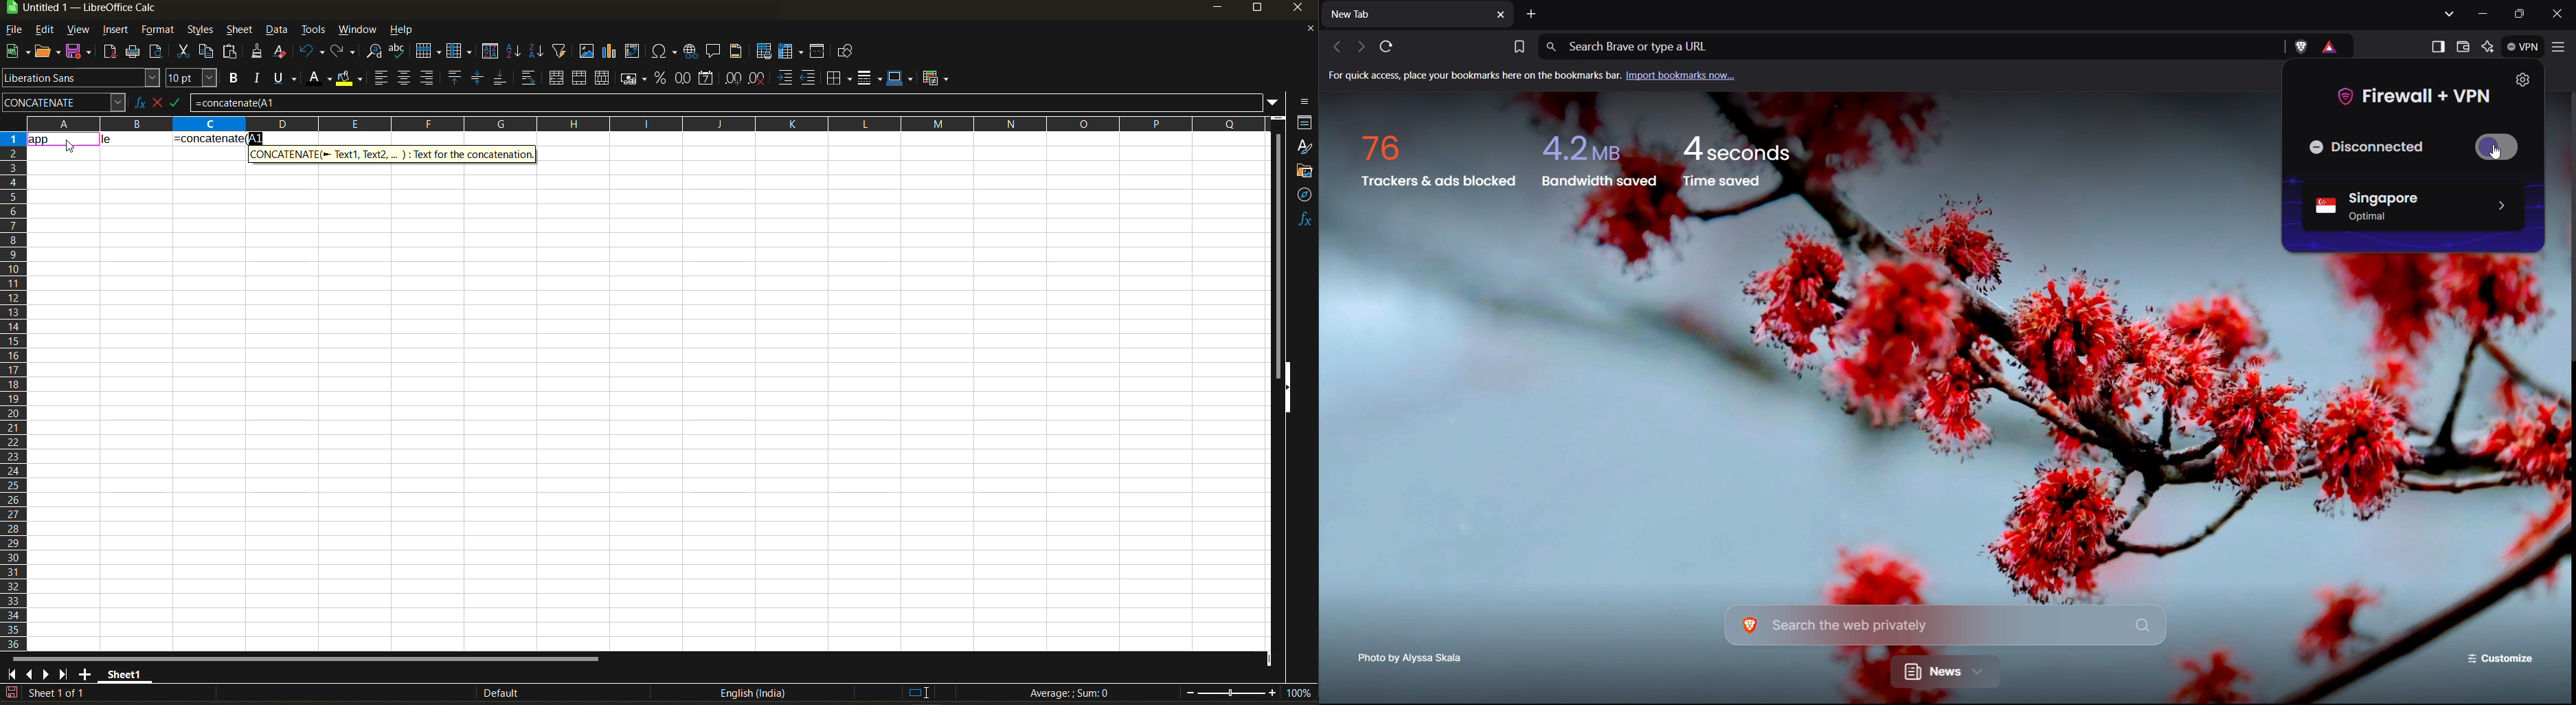  Describe the element at coordinates (667, 52) in the screenshot. I see `insert special characters` at that location.